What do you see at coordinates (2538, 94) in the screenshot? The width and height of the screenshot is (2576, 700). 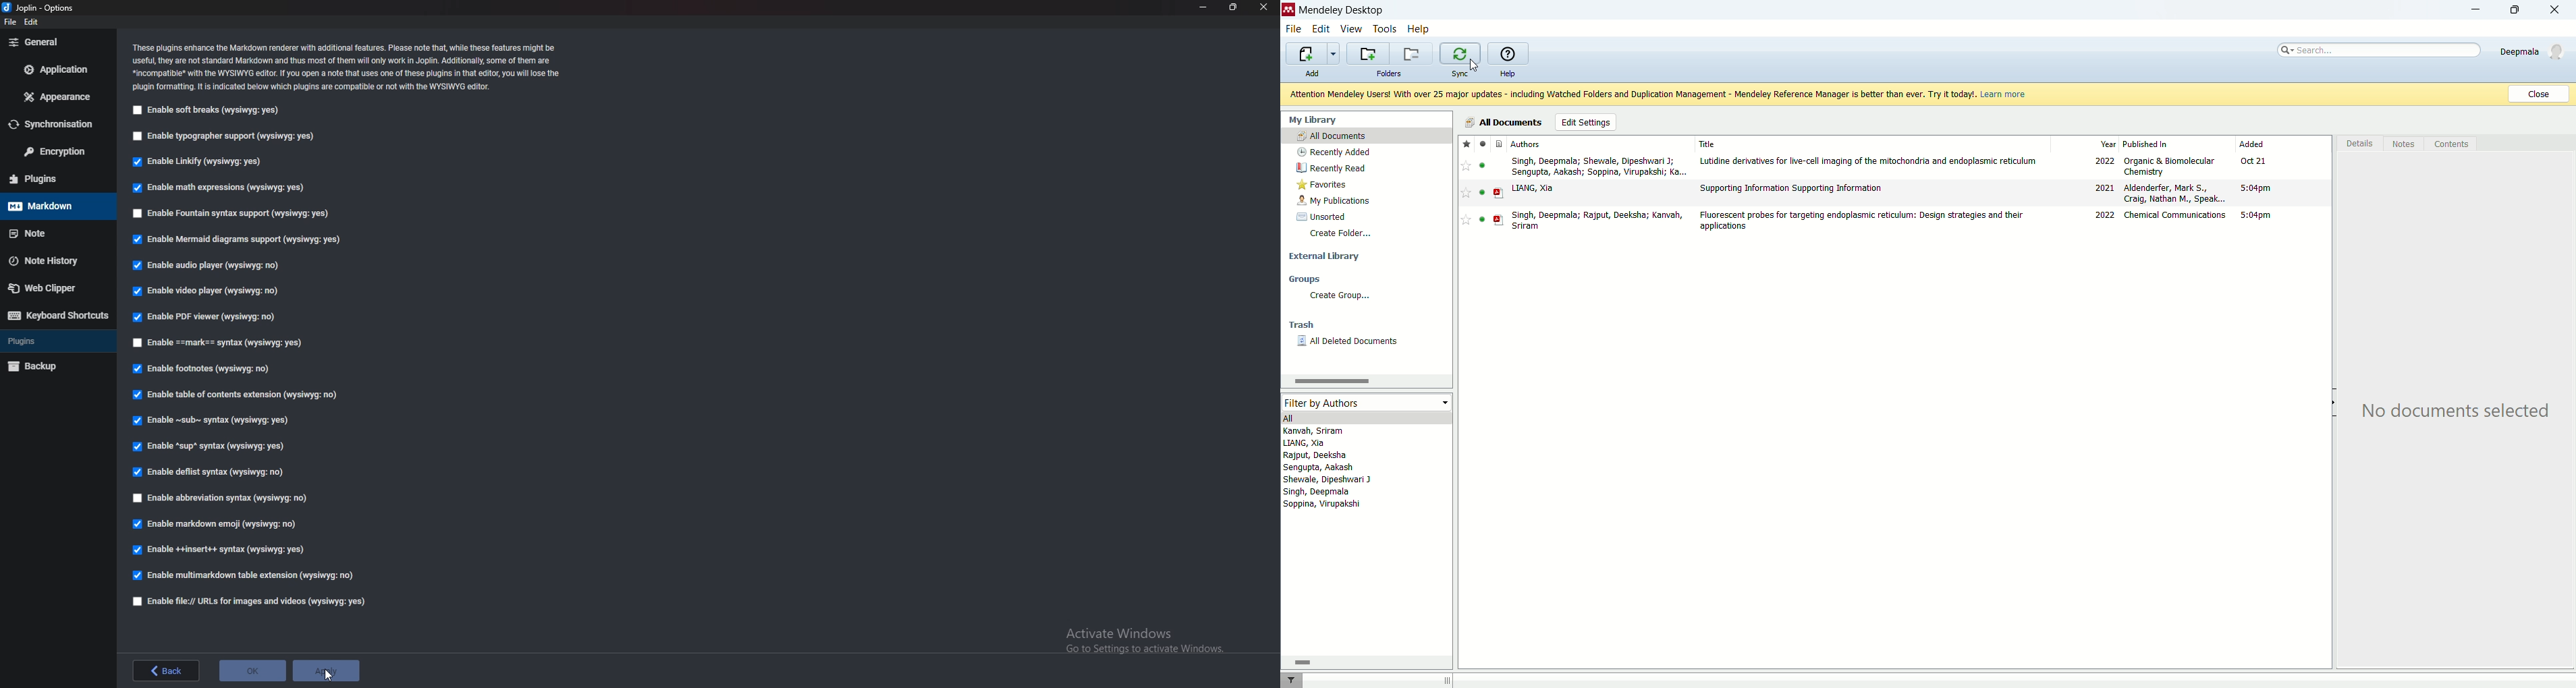 I see `Close` at bounding box center [2538, 94].